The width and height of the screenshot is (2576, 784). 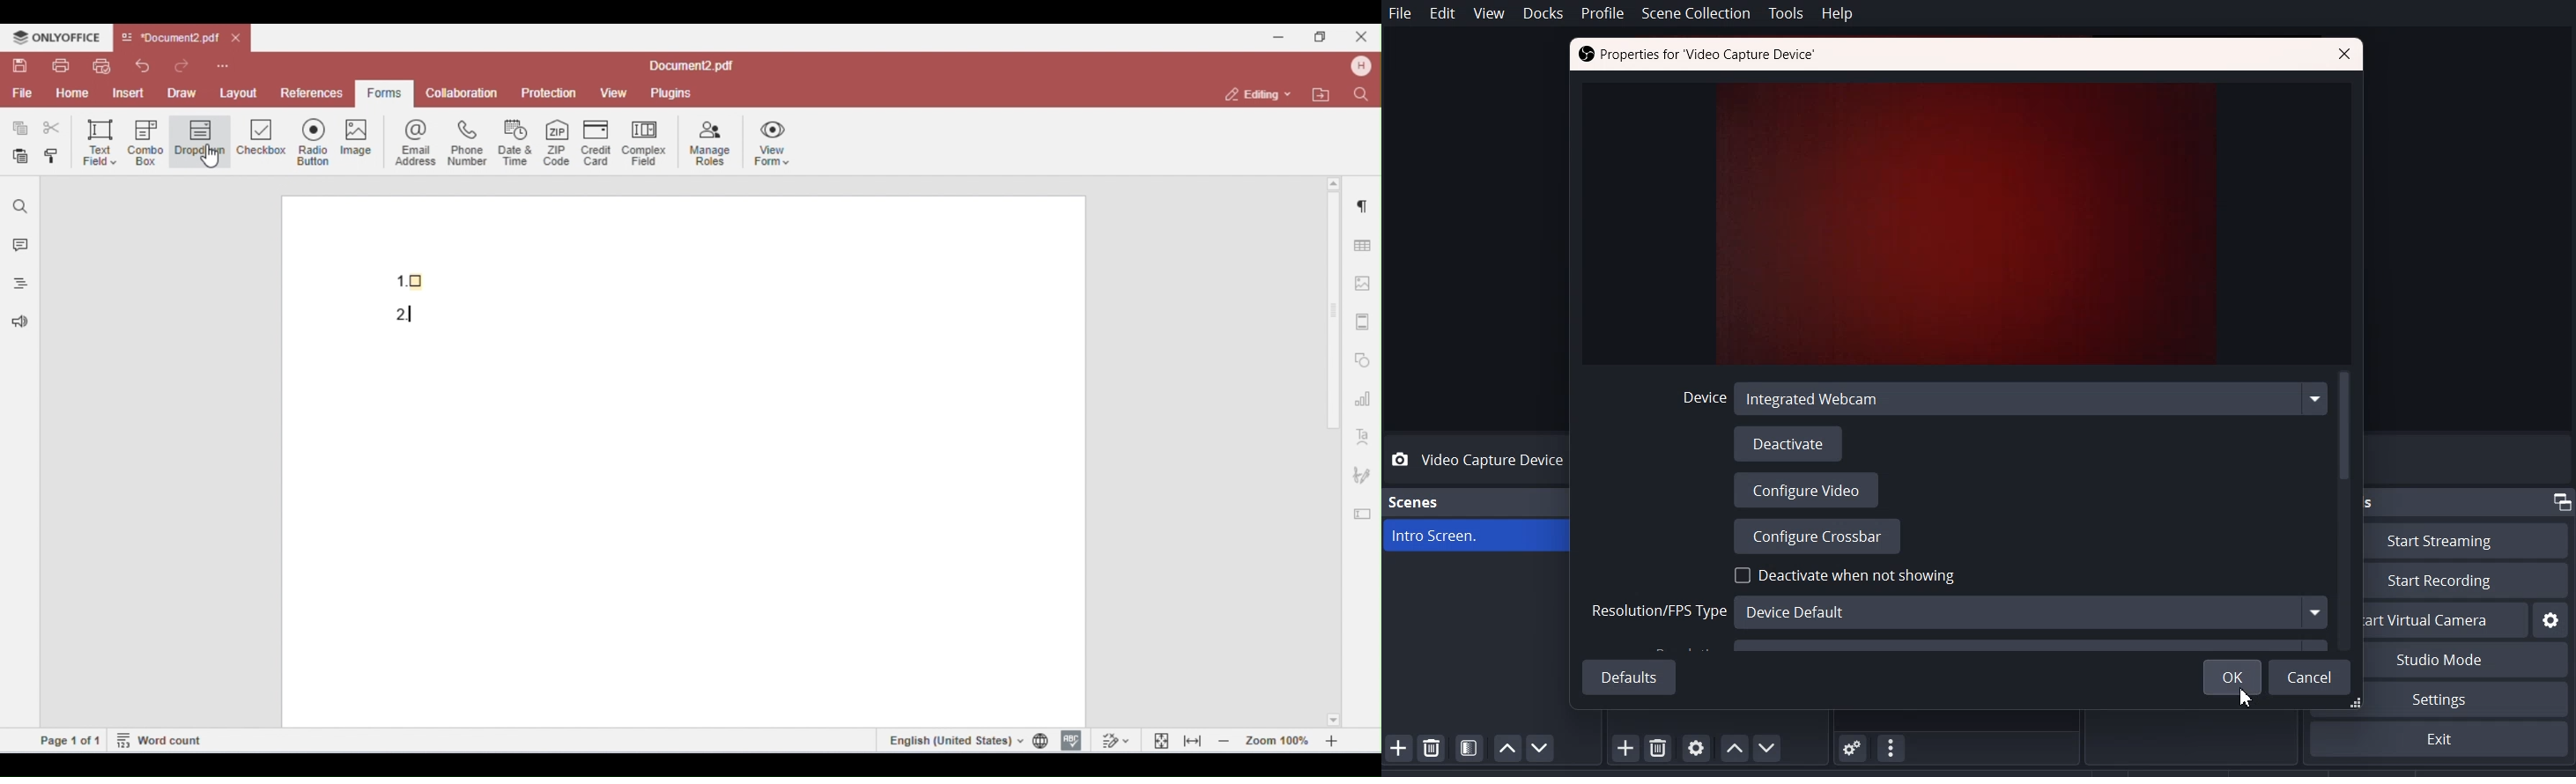 What do you see at coordinates (2561, 500) in the screenshot?
I see `Maximize` at bounding box center [2561, 500].